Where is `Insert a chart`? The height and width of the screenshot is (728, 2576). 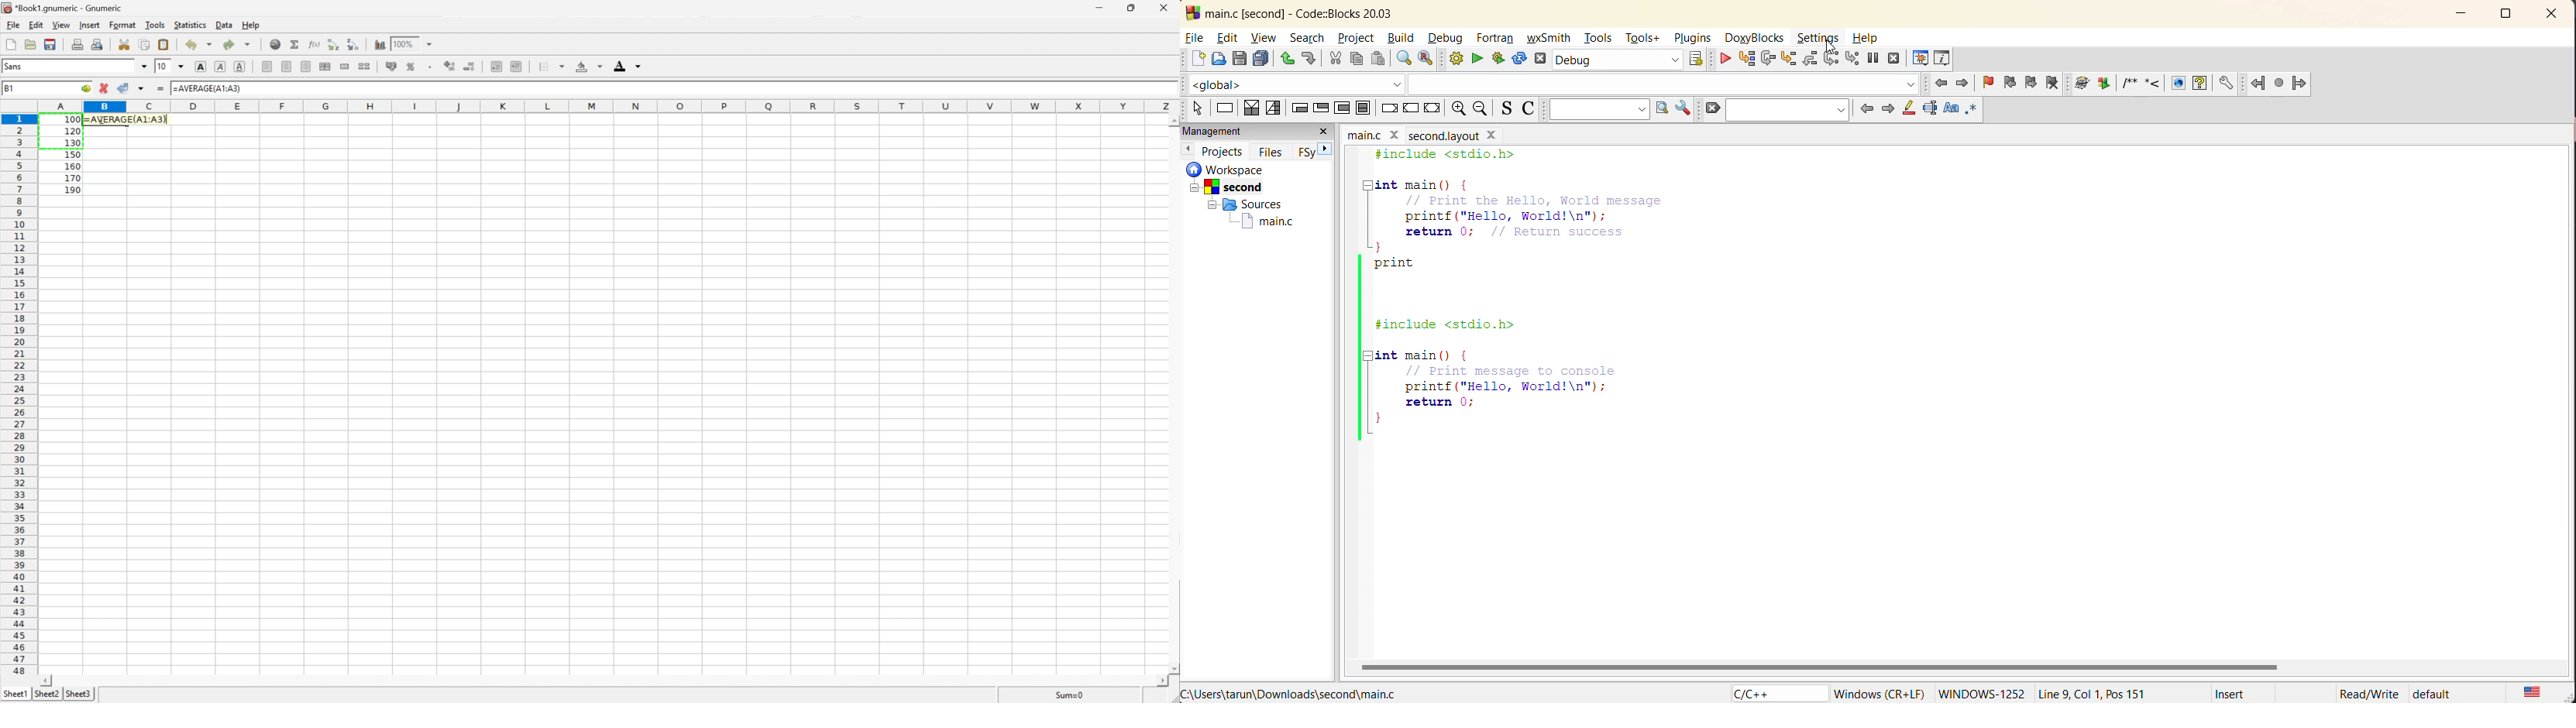 Insert a chart is located at coordinates (379, 44).